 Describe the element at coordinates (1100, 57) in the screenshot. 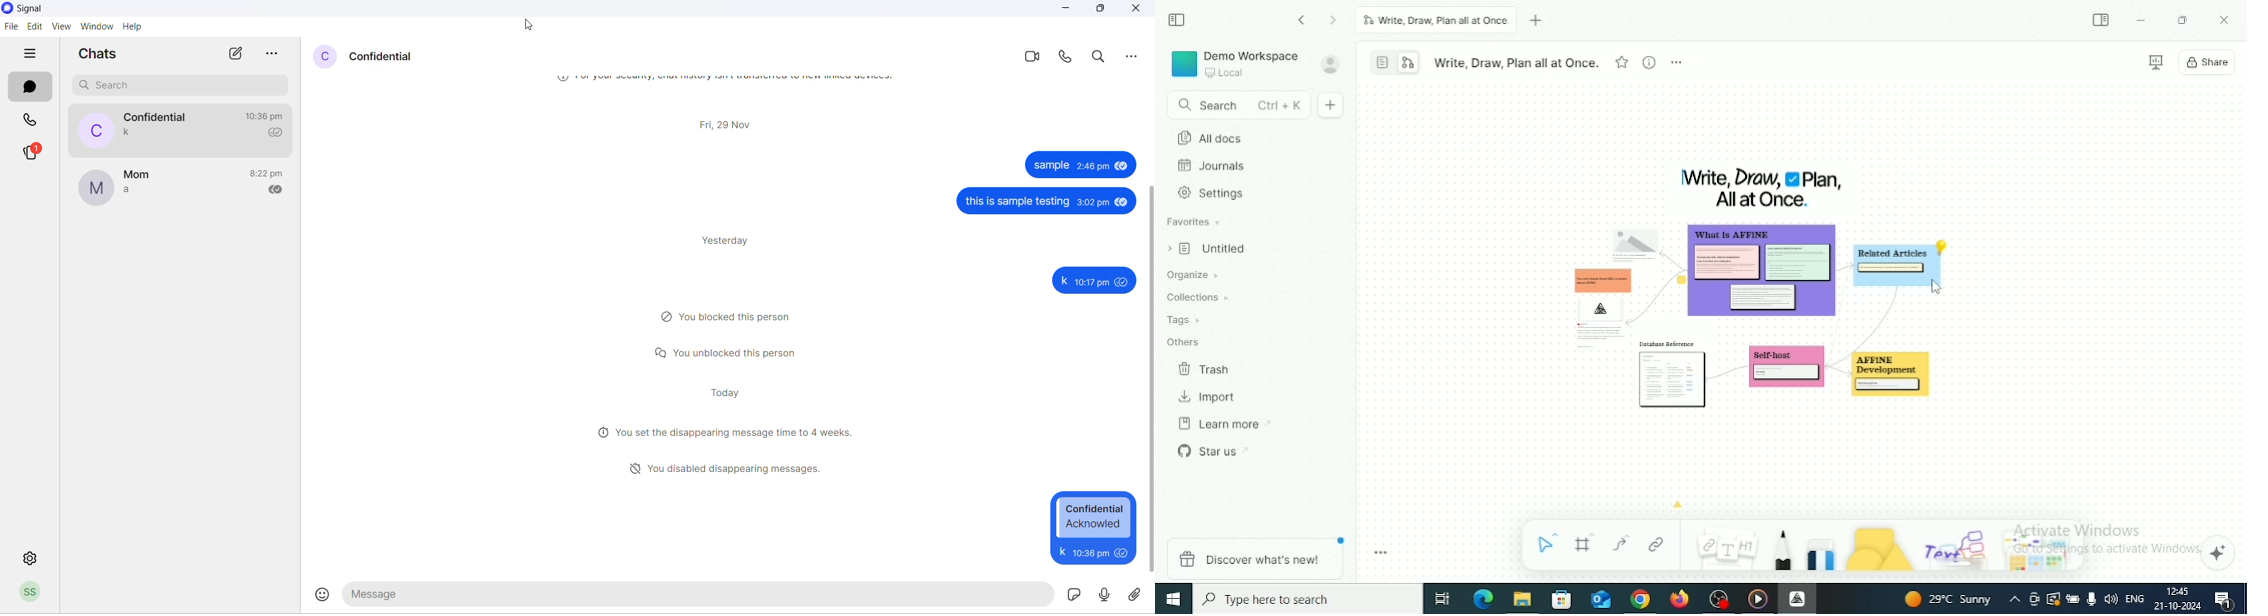

I see `search in chat` at that location.